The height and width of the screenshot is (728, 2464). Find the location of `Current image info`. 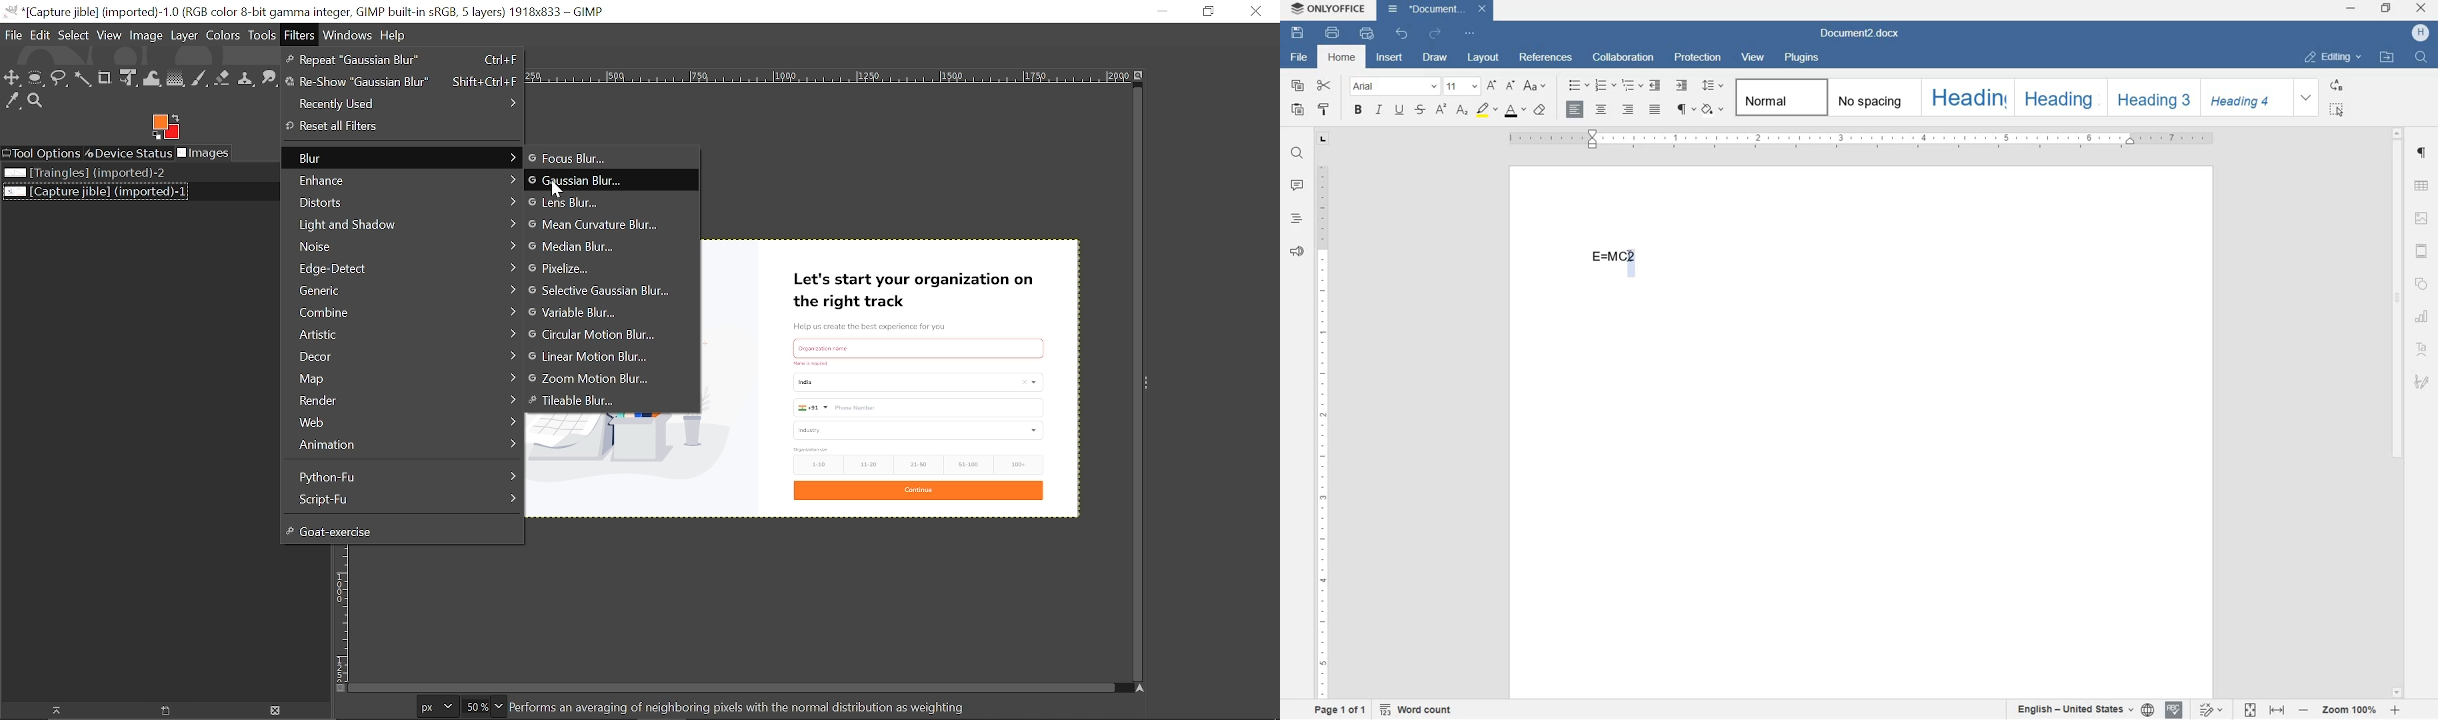

Current image info is located at coordinates (740, 707).